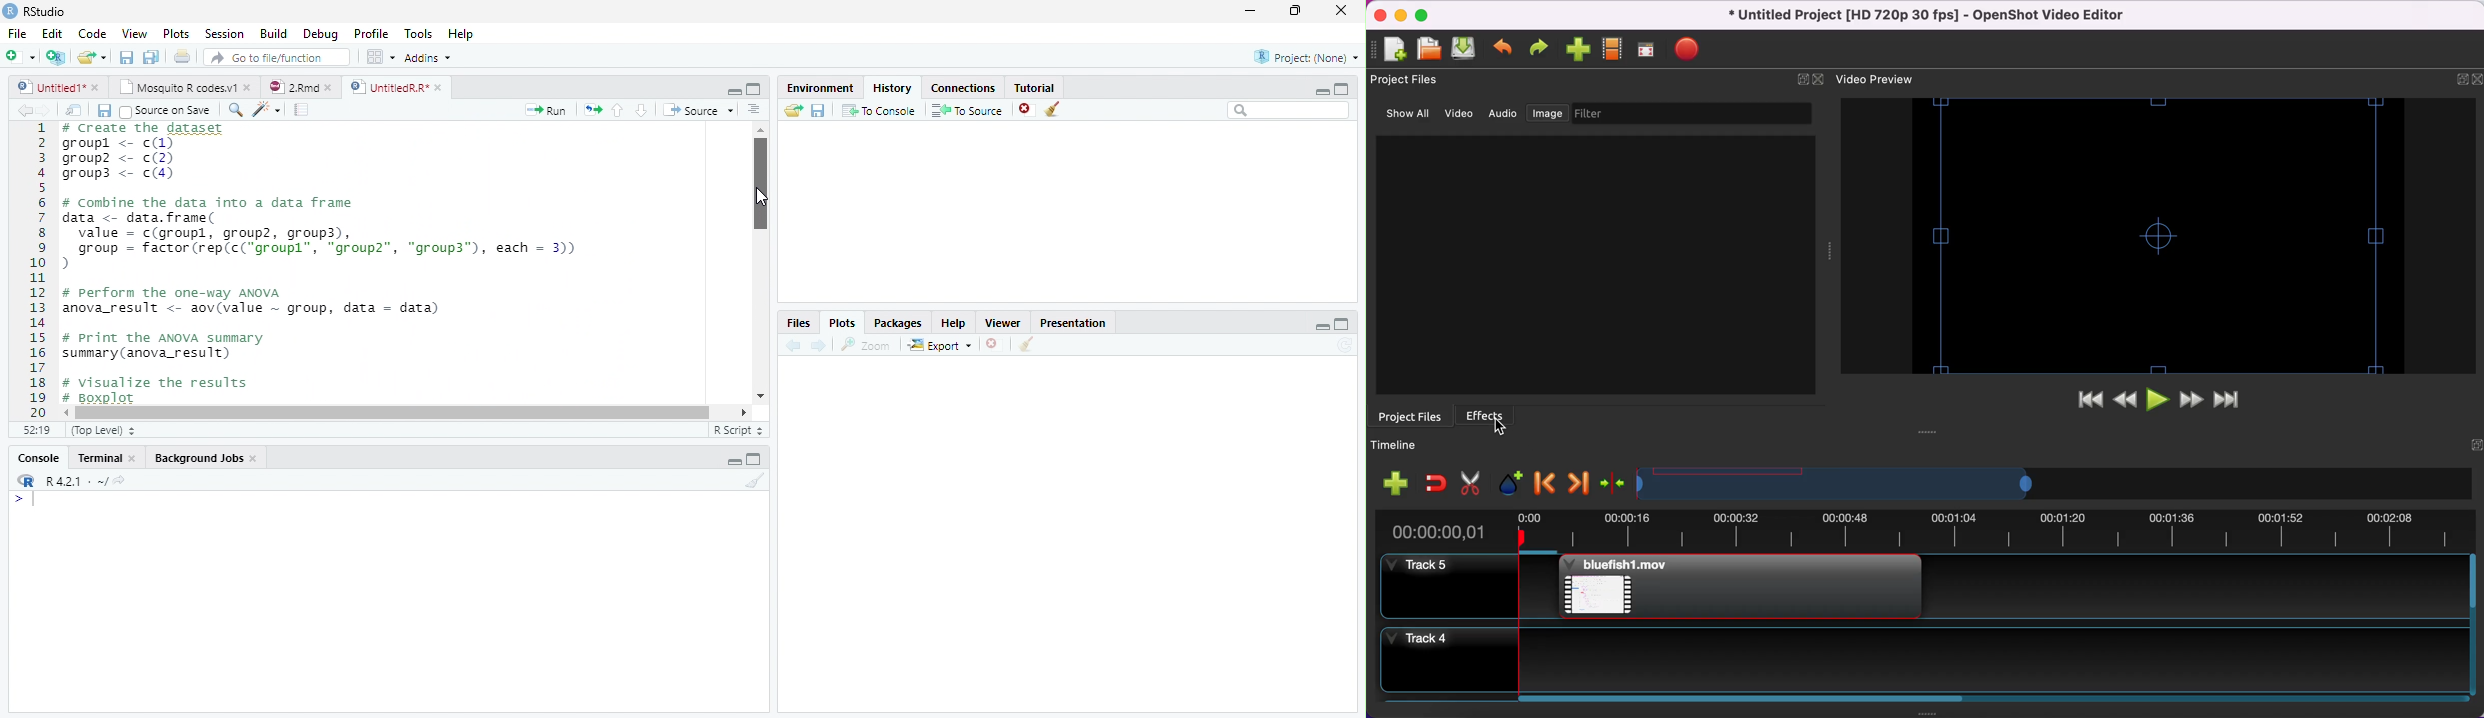  What do you see at coordinates (108, 112) in the screenshot?
I see `Save all` at bounding box center [108, 112].